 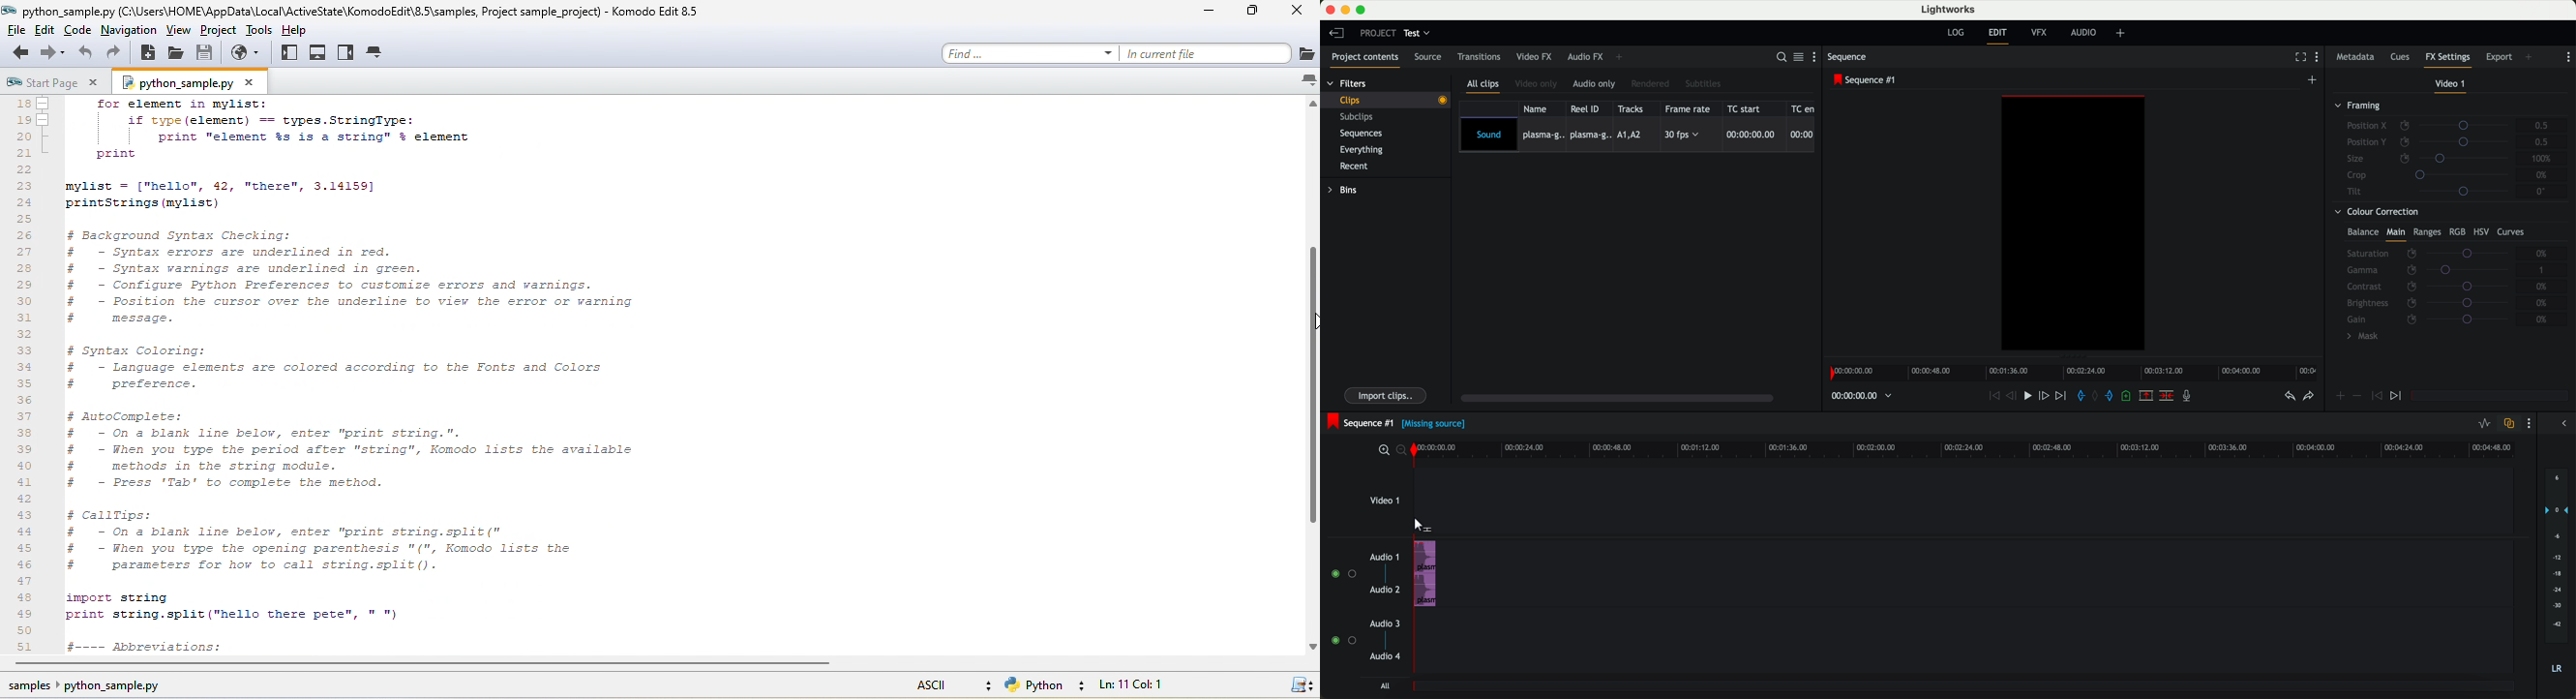 I want to click on bins tab, so click(x=1346, y=191).